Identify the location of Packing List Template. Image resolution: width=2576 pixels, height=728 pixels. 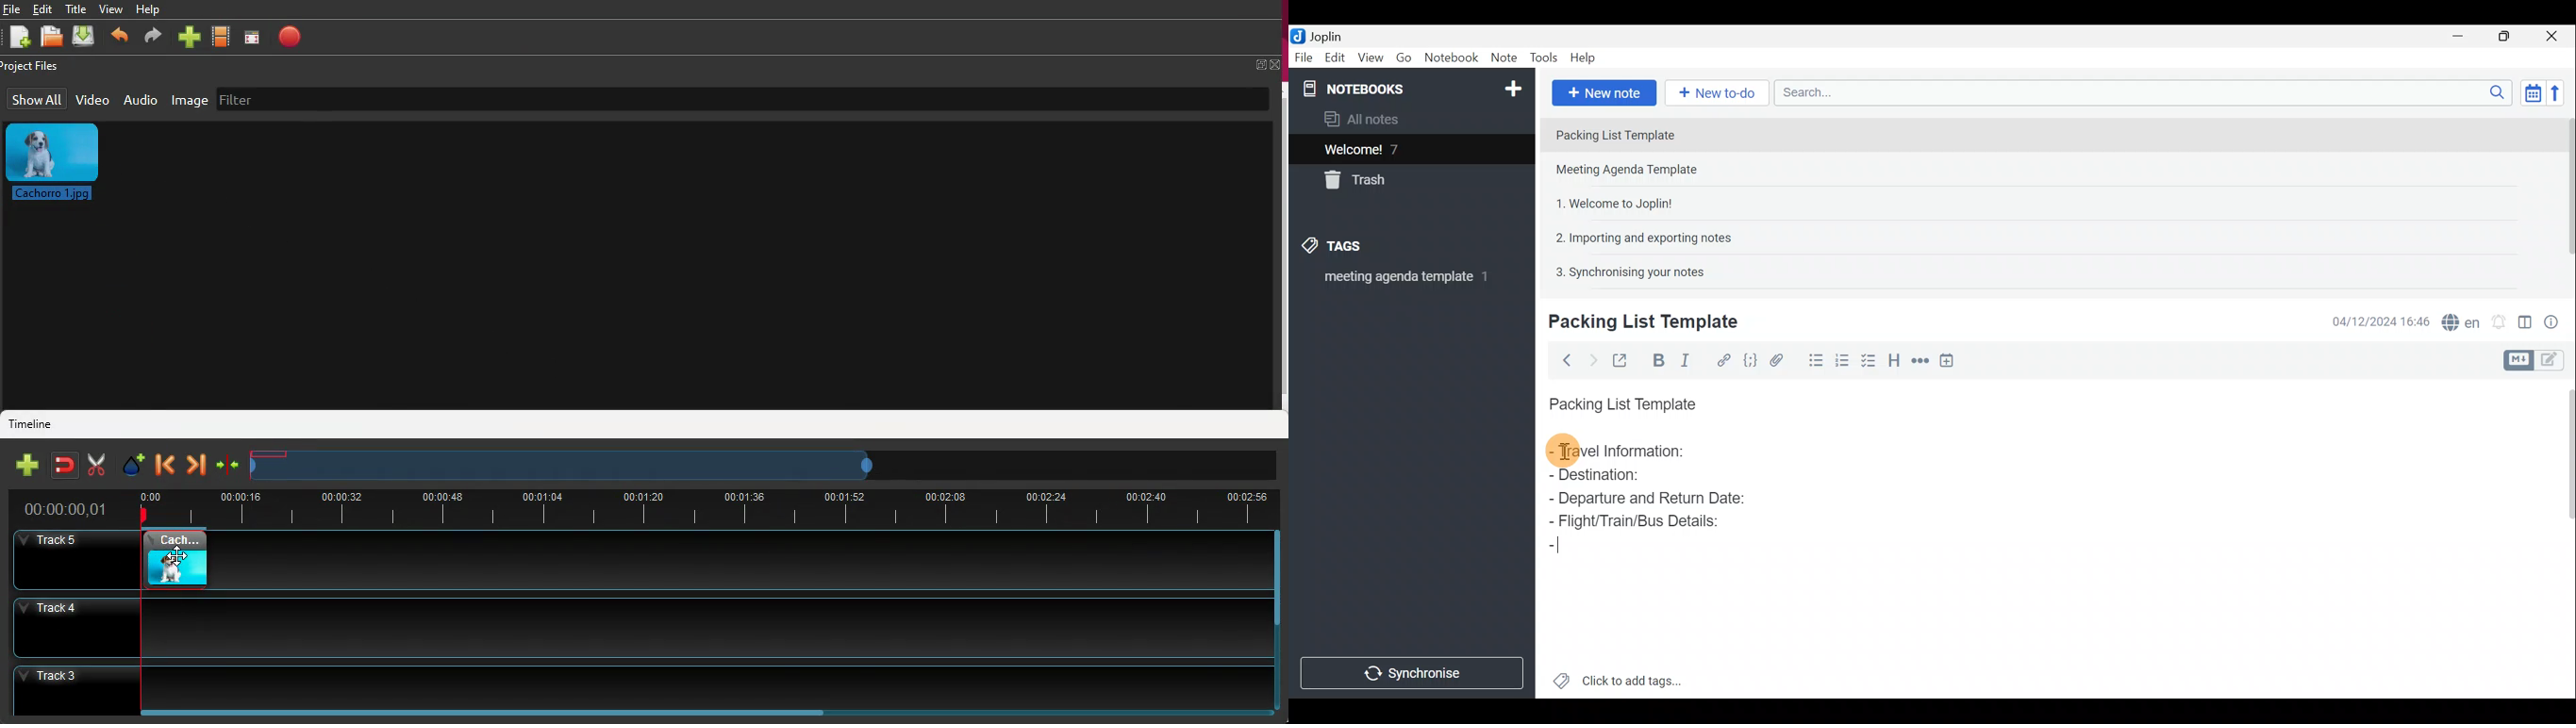
(1620, 400).